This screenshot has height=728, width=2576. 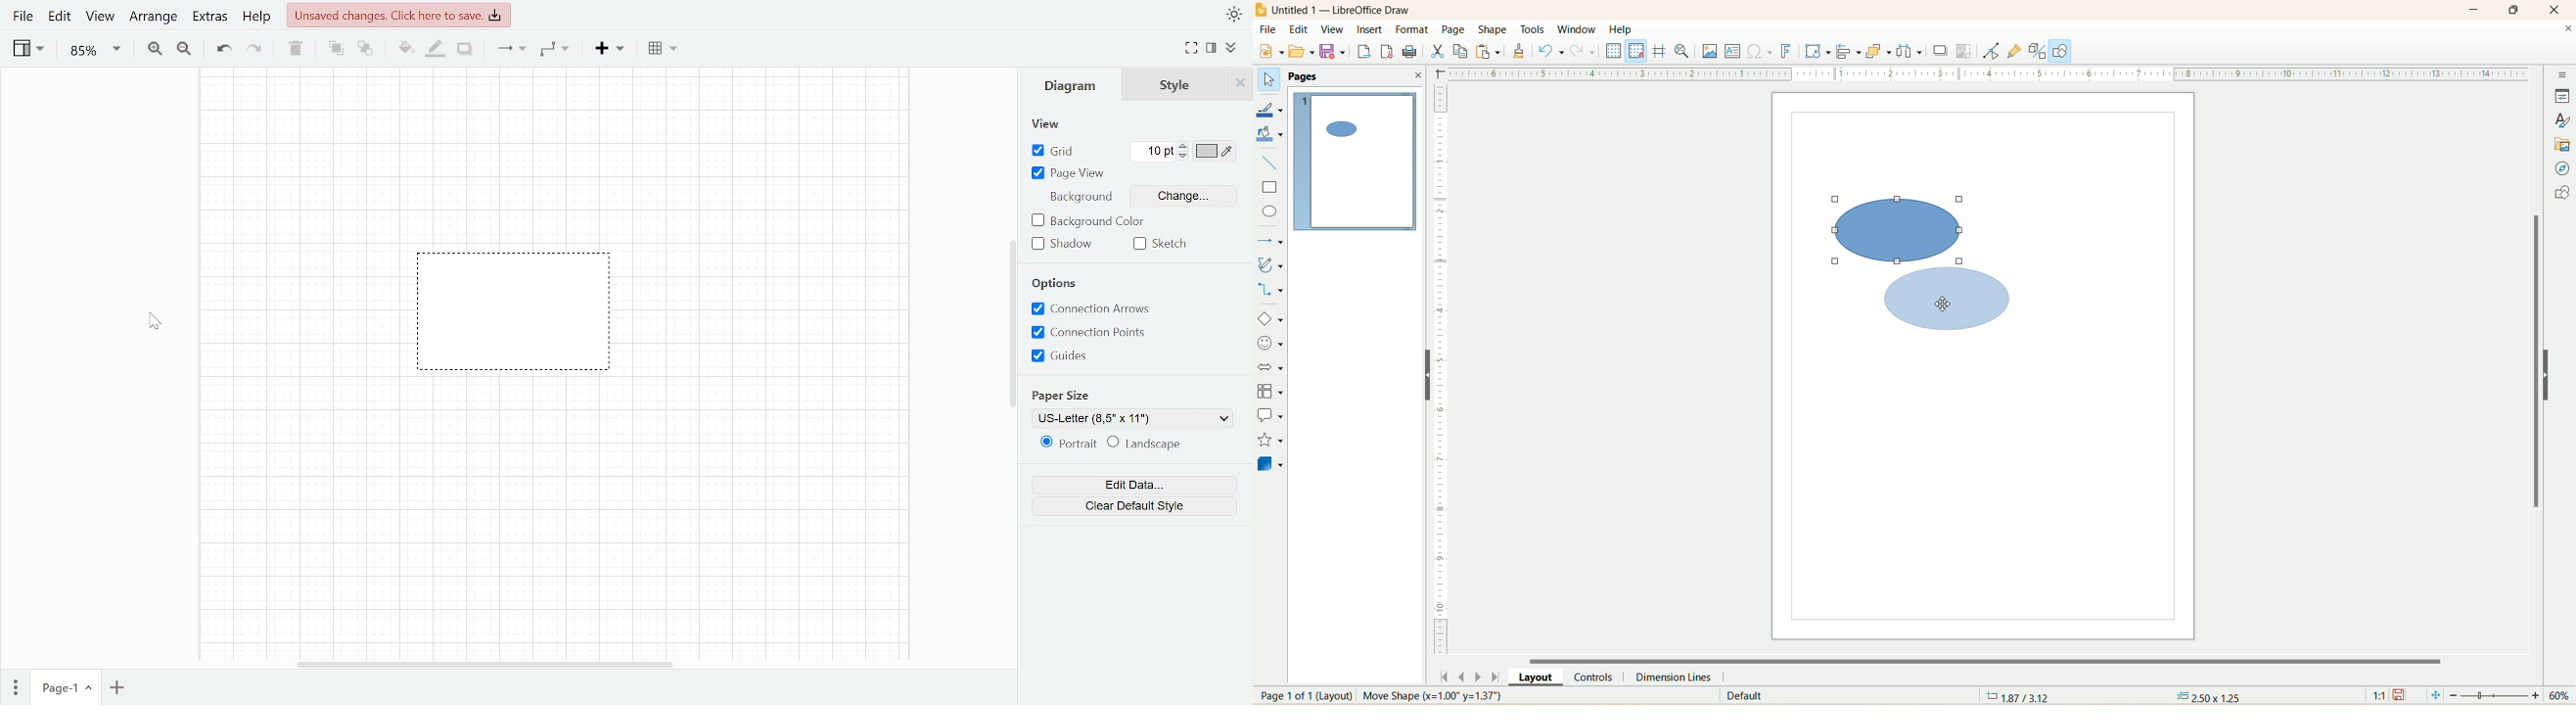 I want to click on zoom and pan, so click(x=1685, y=53).